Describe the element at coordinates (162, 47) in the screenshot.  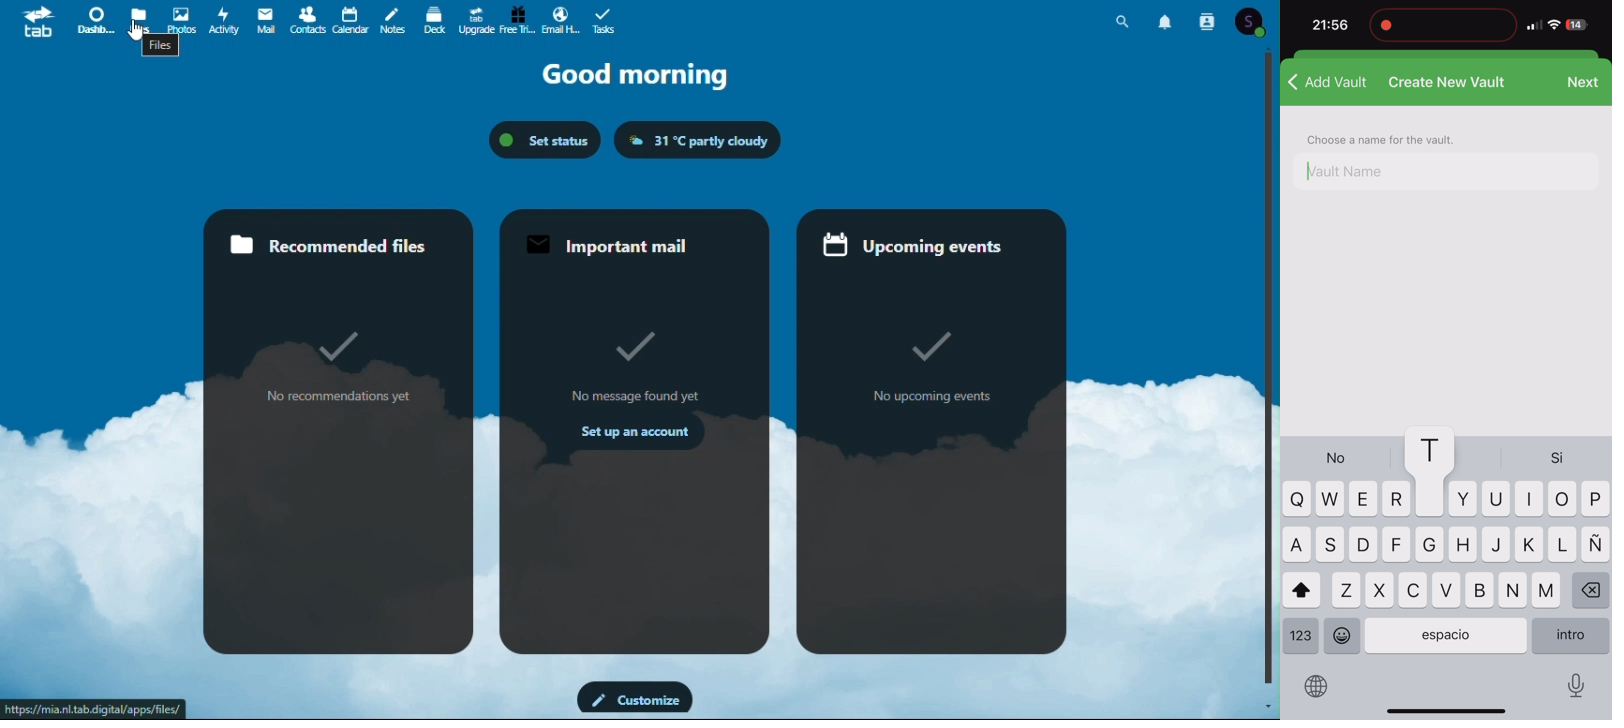
I see `files` at that location.